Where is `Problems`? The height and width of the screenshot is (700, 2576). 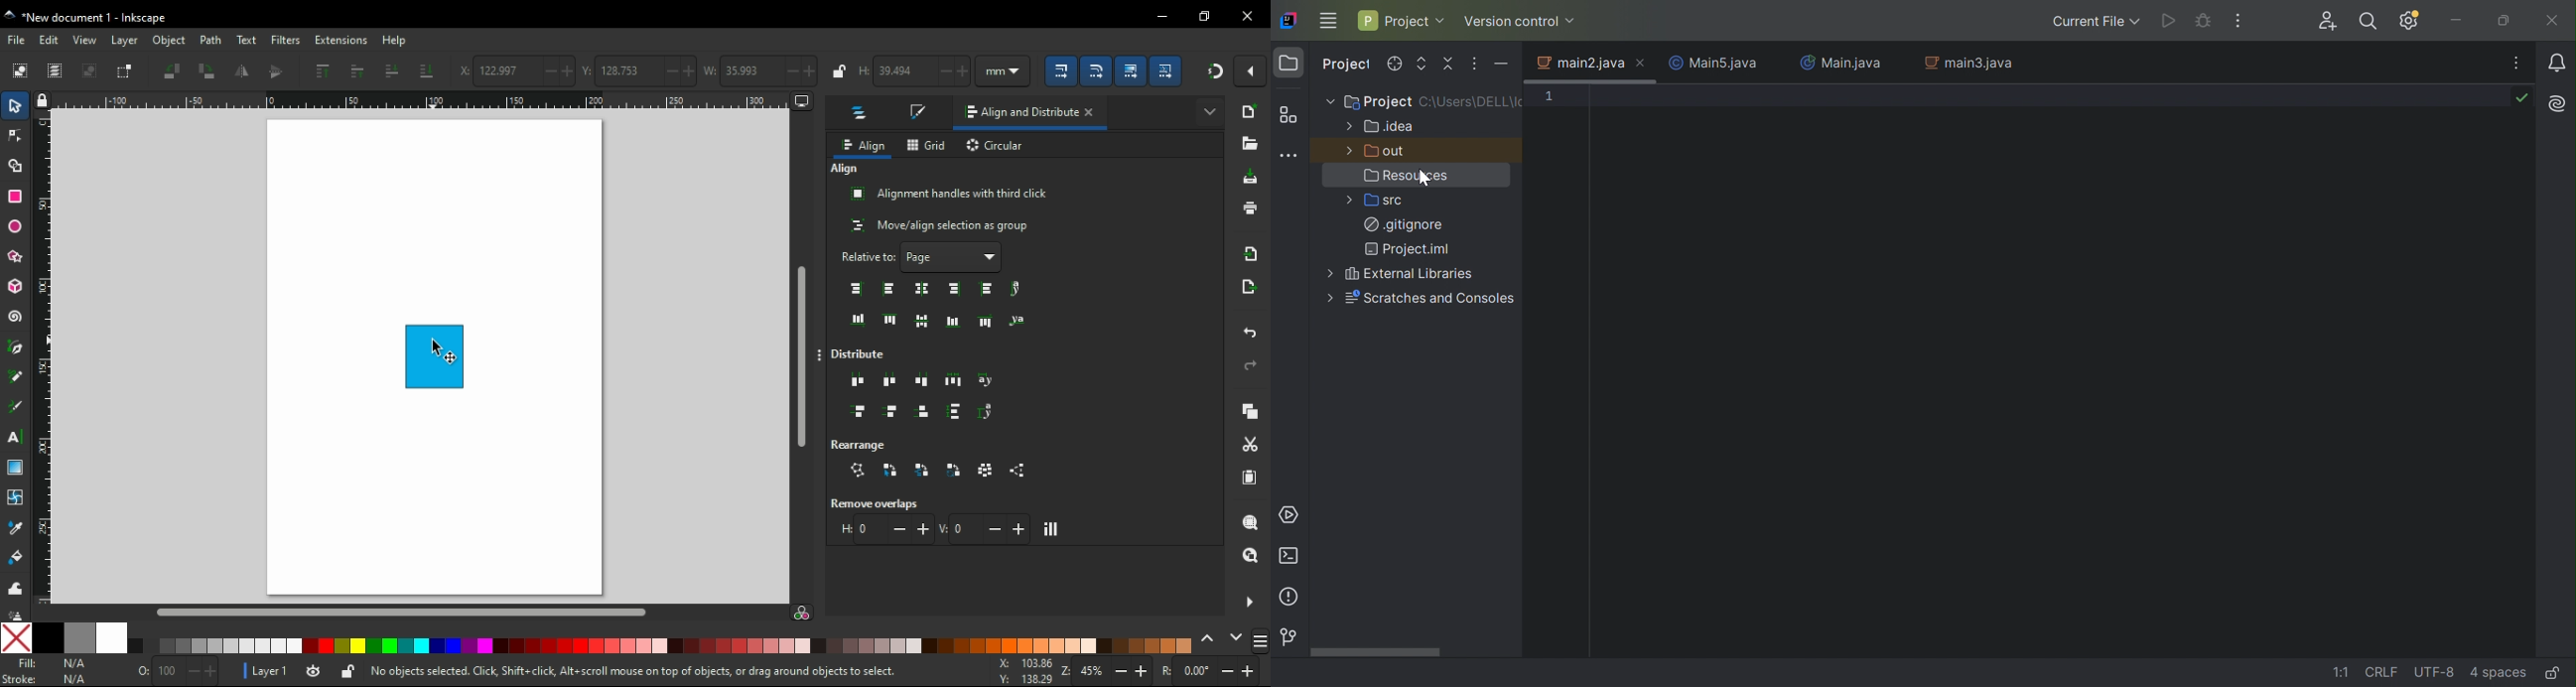
Problems is located at coordinates (1290, 598).